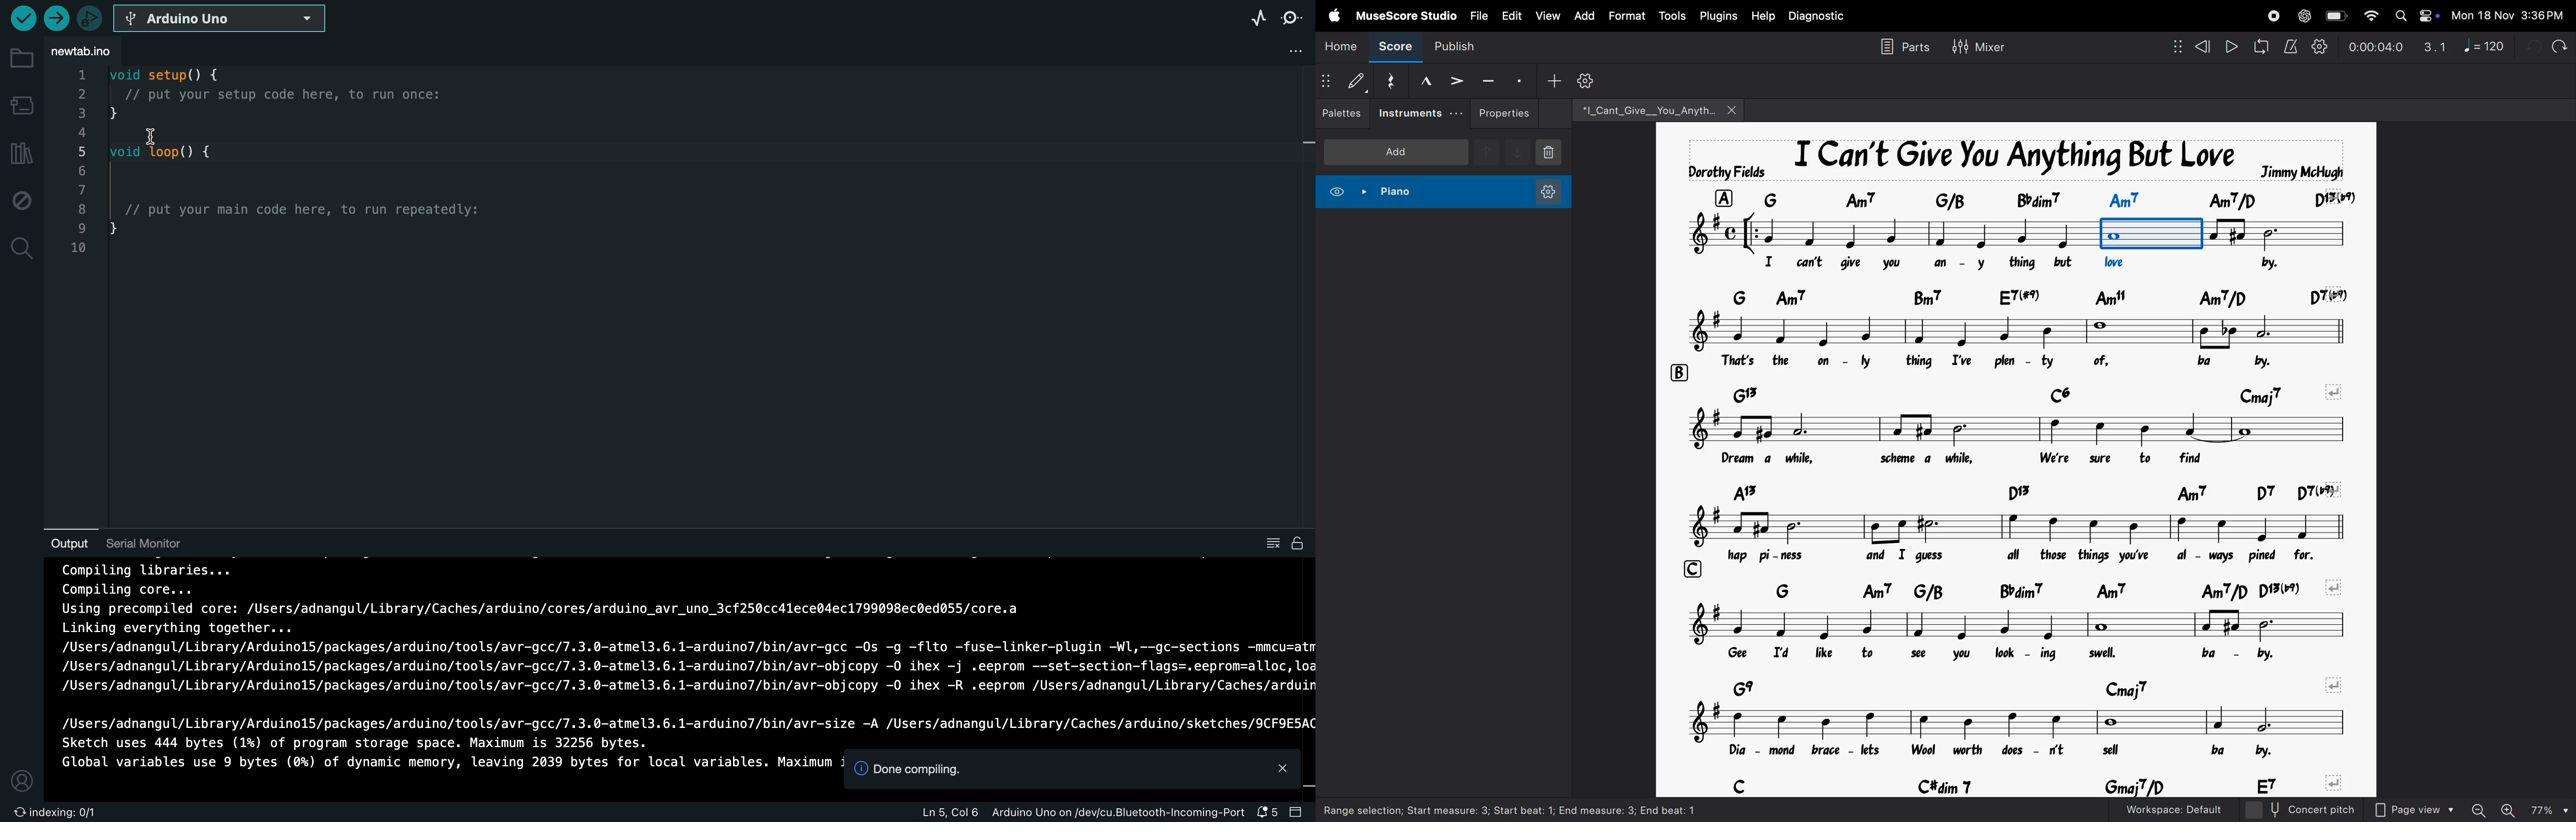  Describe the element at coordinates (1476, 14) in the screenshot. I see `file` at that location.